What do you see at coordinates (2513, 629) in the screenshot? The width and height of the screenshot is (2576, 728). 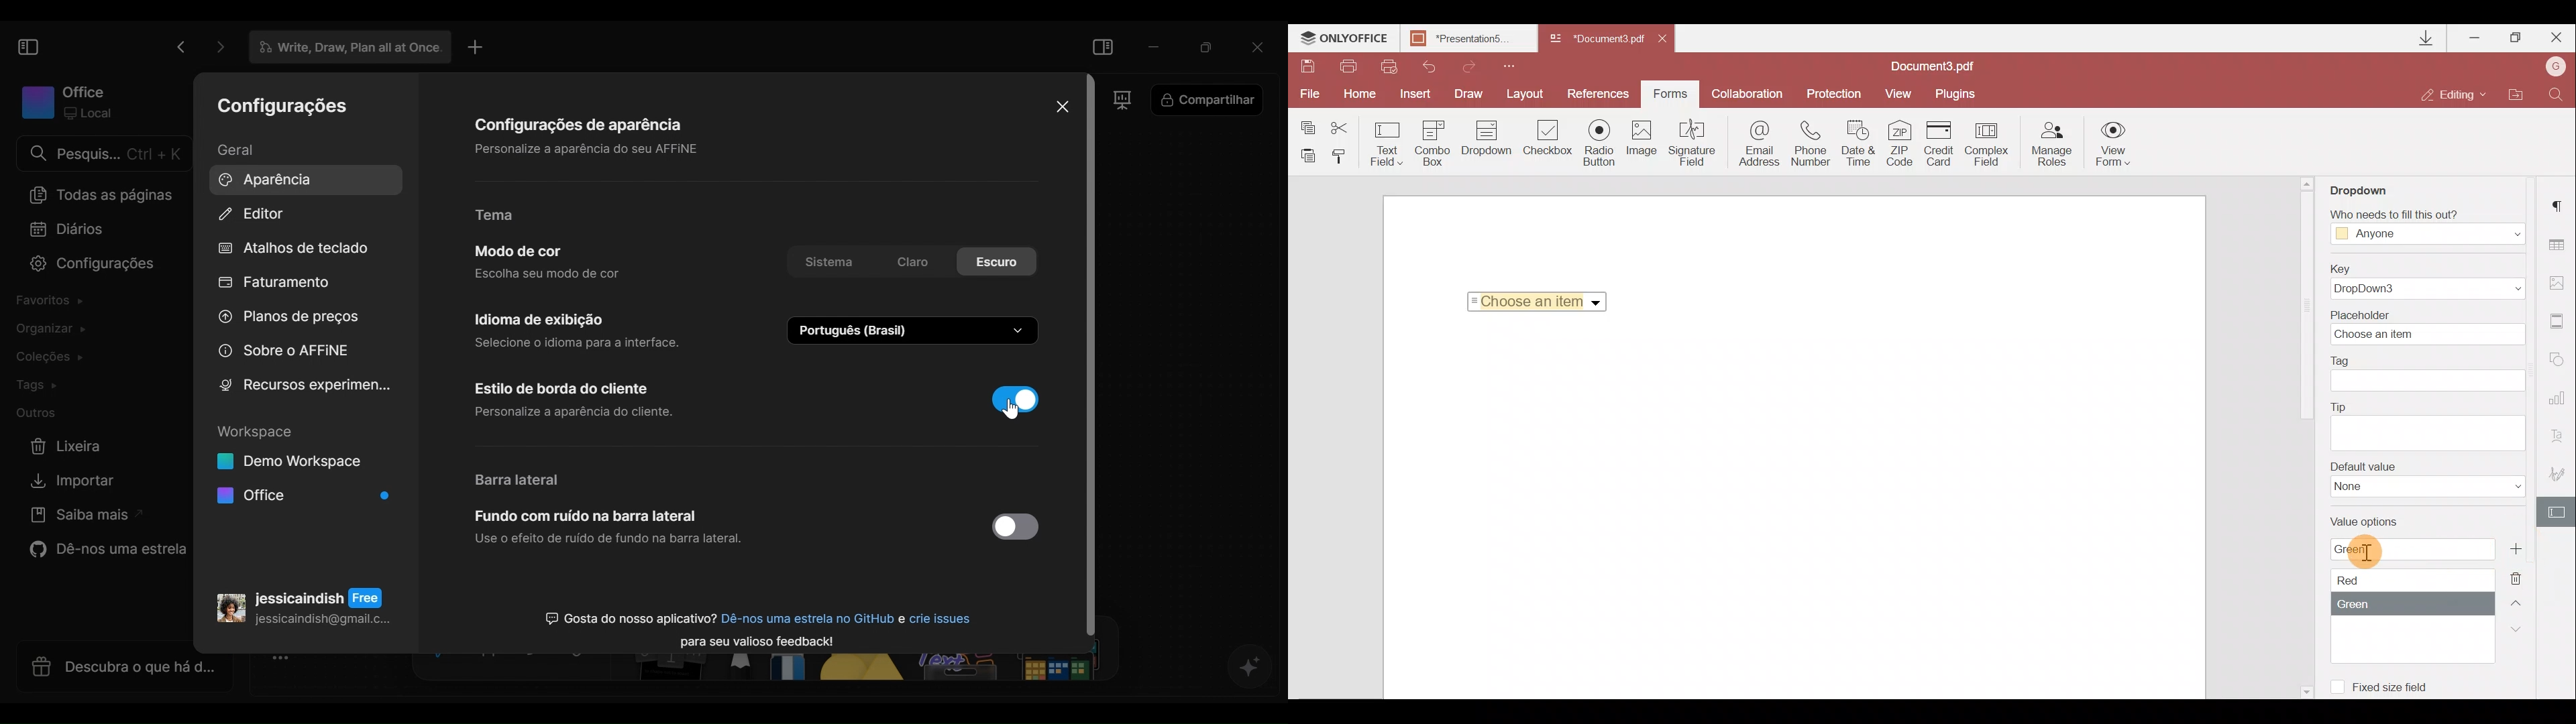 I see `Down` at bounding box center [2513, 629].